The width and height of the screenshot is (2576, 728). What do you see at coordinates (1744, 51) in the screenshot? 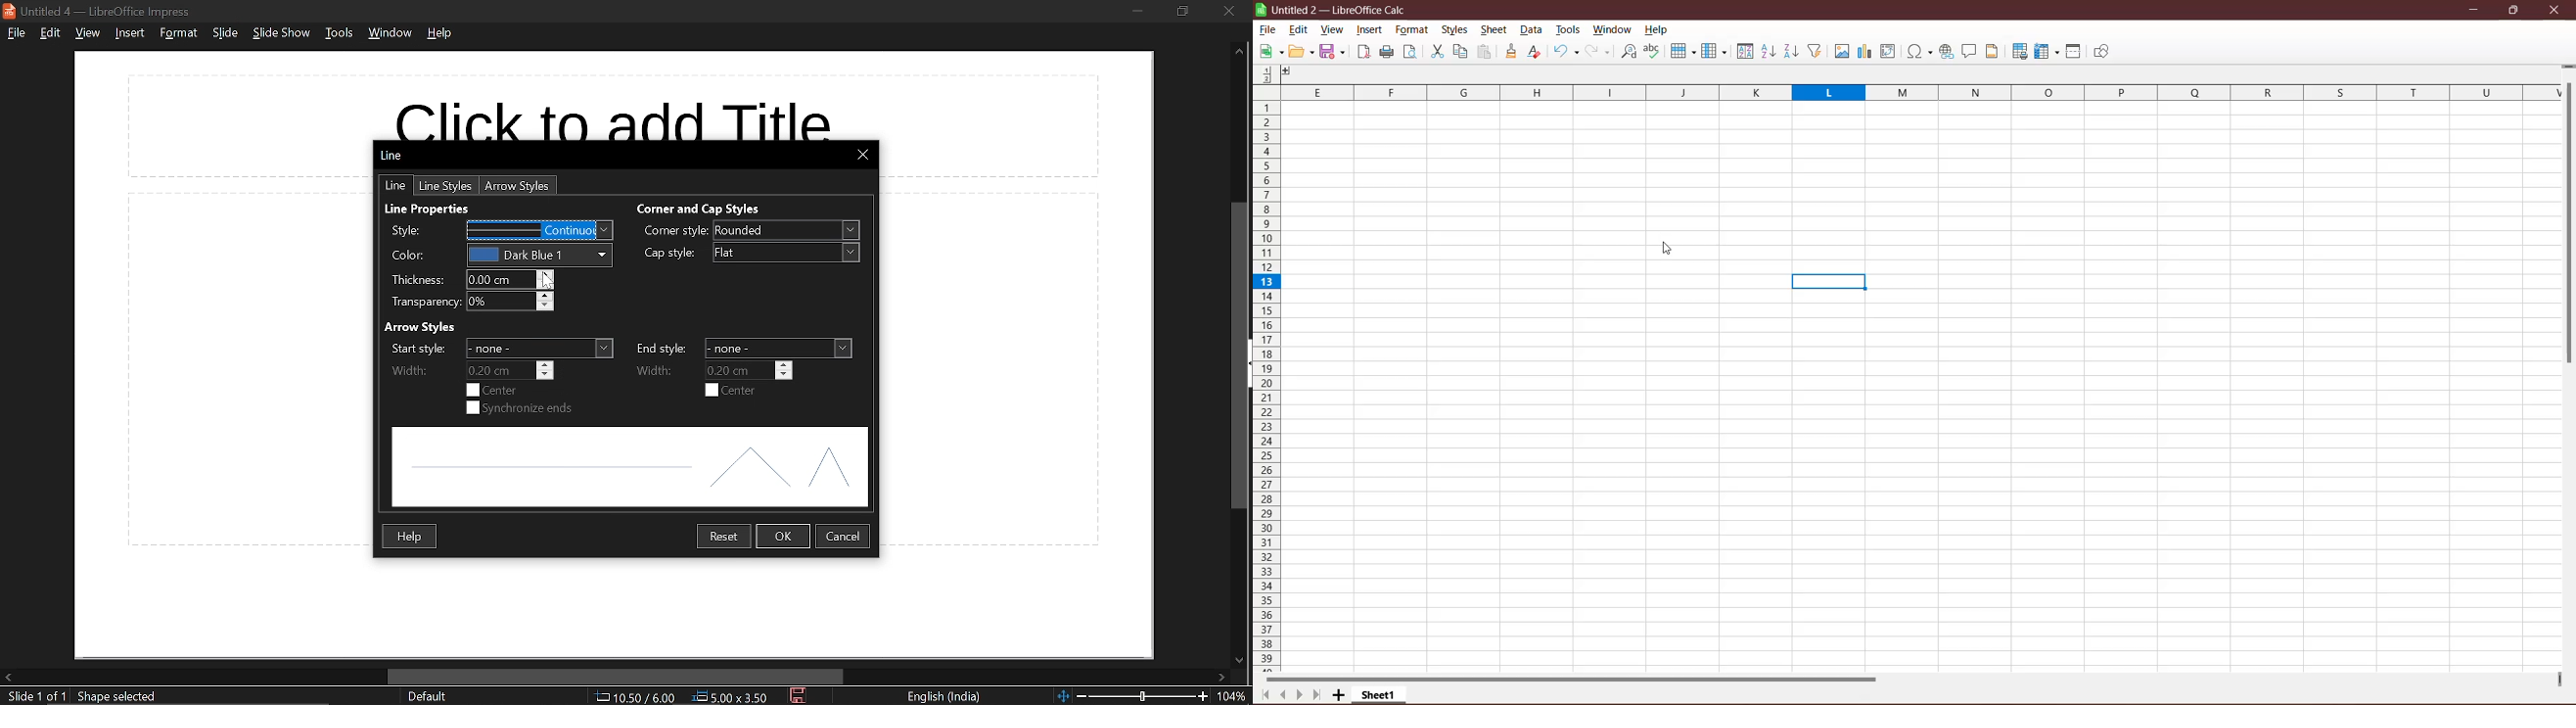
I see `Sort` at bounding box center [1744, 51].